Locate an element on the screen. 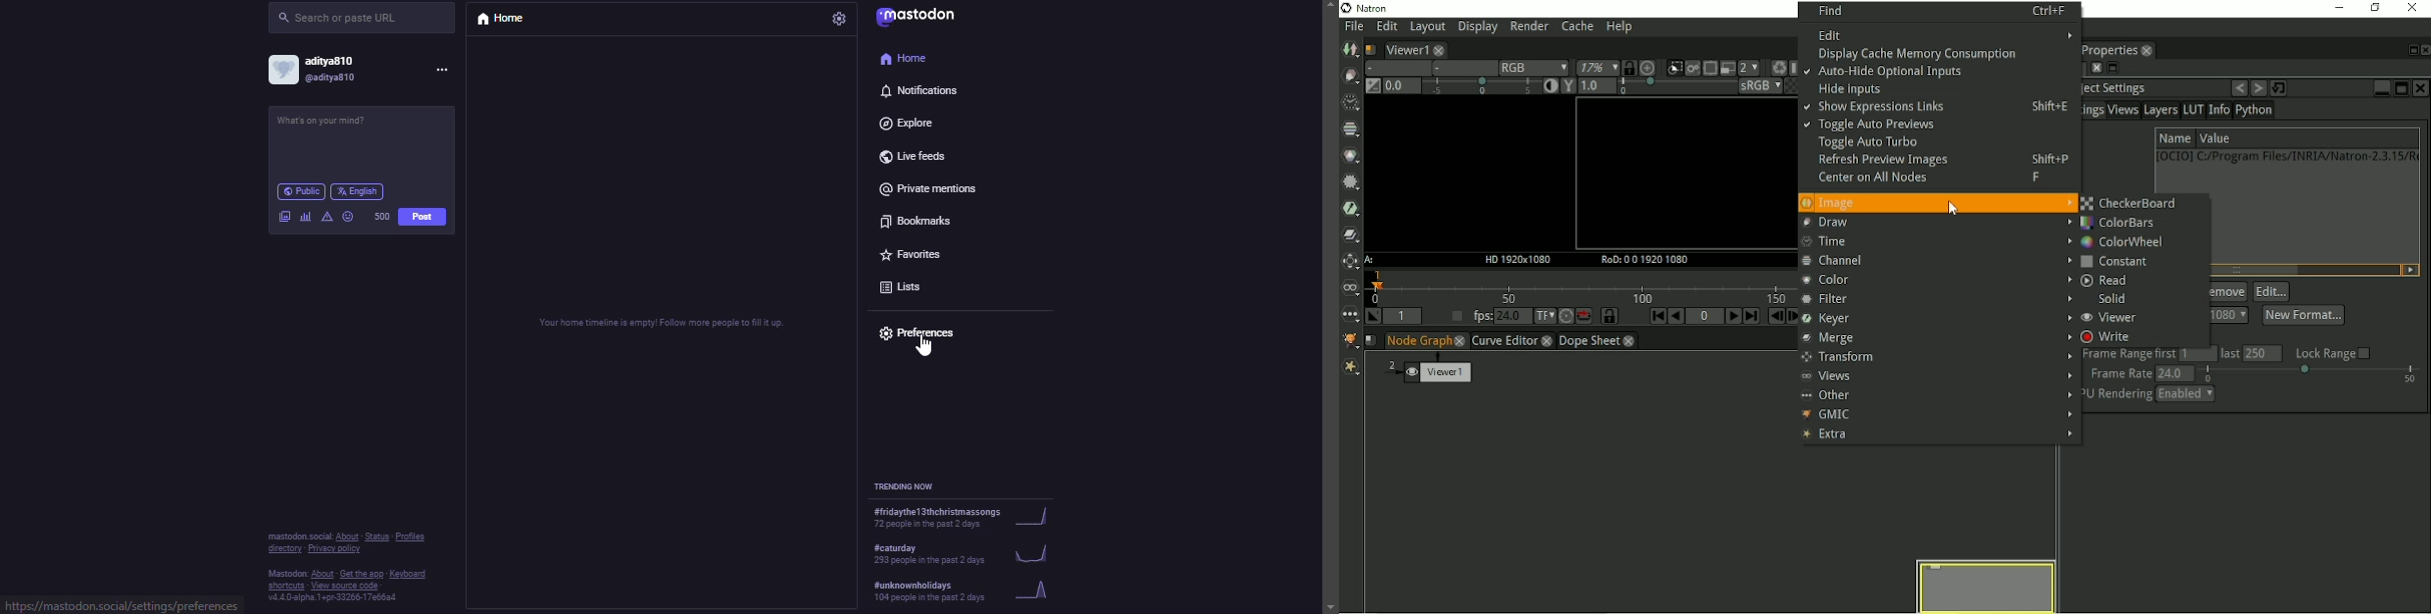 The width and height of the screenshot is (2436, 616). image is located at coordinates (286, 217).